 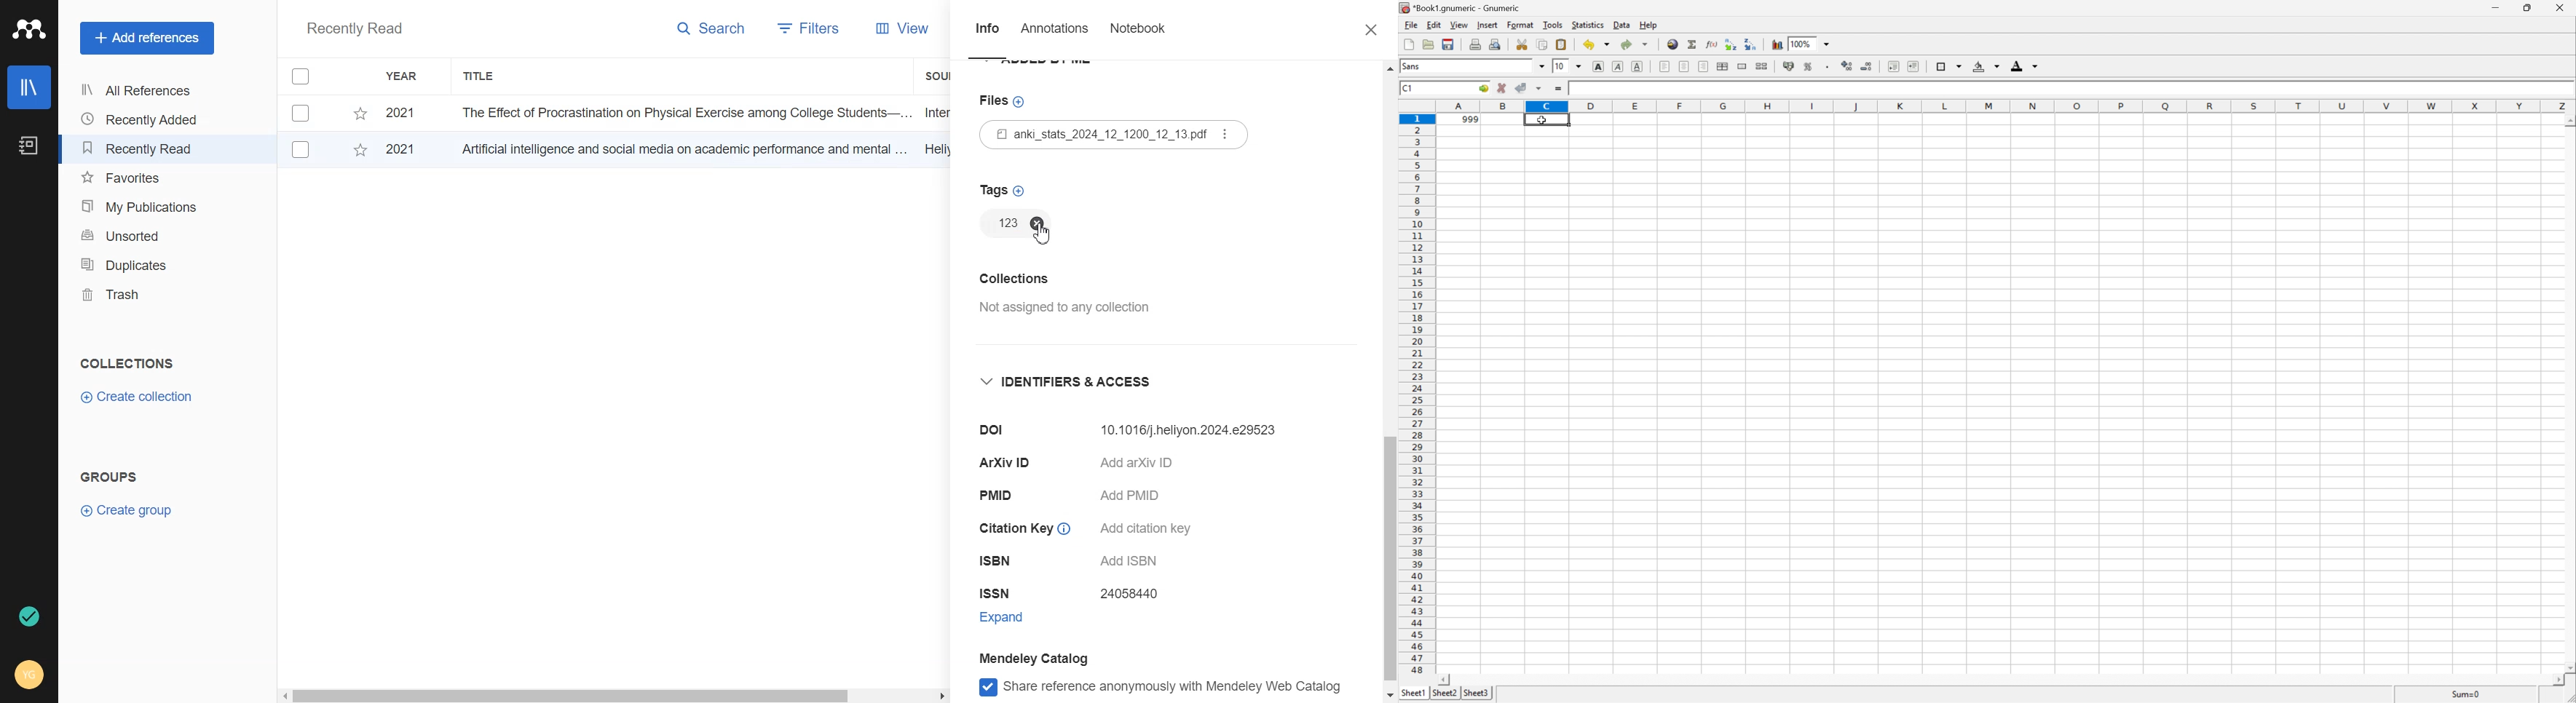 I want to click on Library, so click(x=30, y=87).